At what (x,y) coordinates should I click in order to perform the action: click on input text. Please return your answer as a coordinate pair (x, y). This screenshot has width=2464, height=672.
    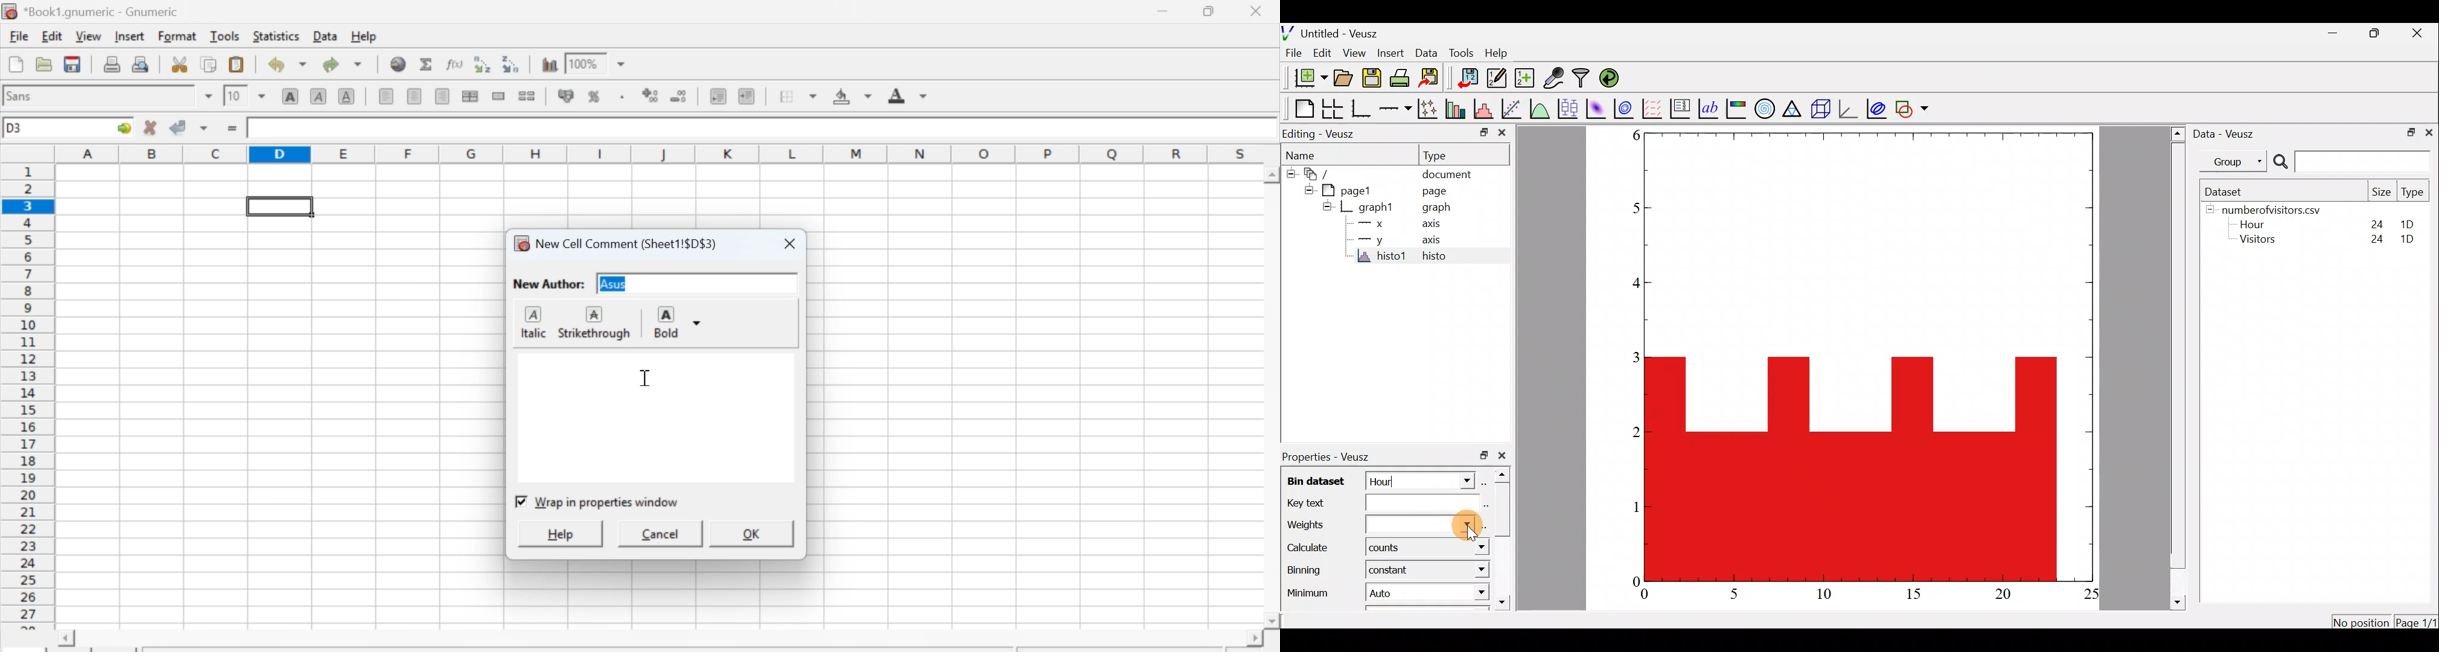
    Looking at the image, I should click on (698, 285).